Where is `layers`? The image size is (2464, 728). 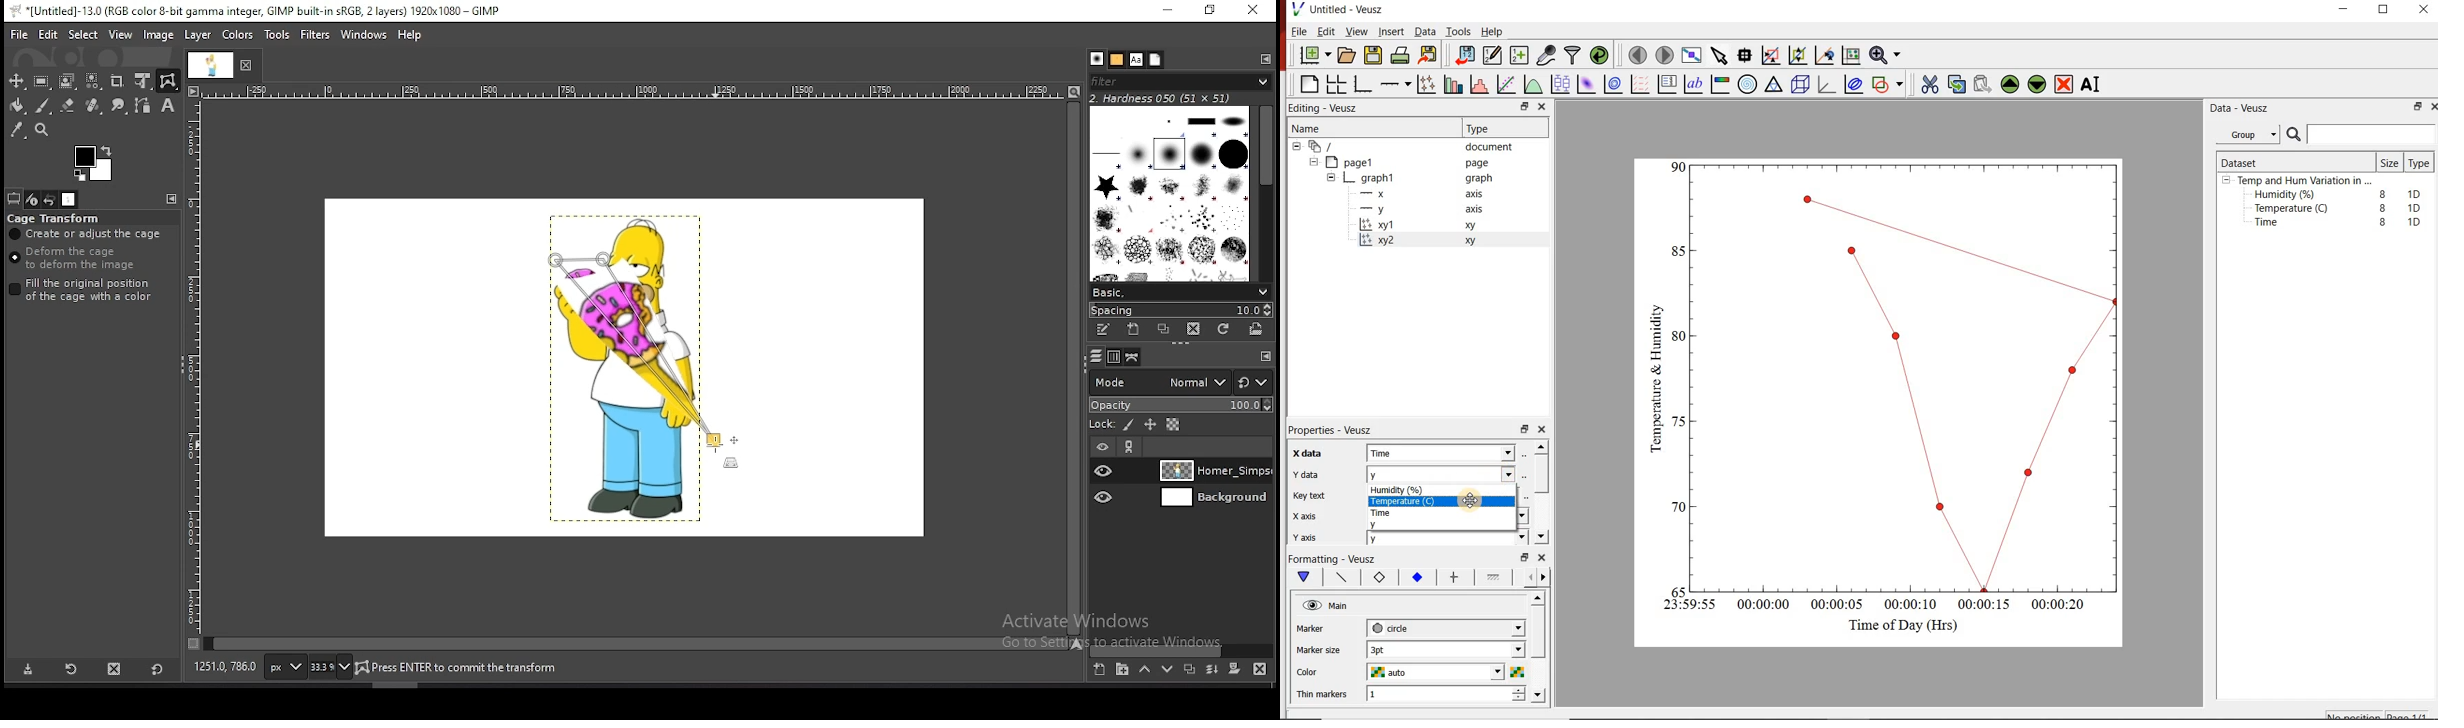
layers is located at coordinates (1093, 356).